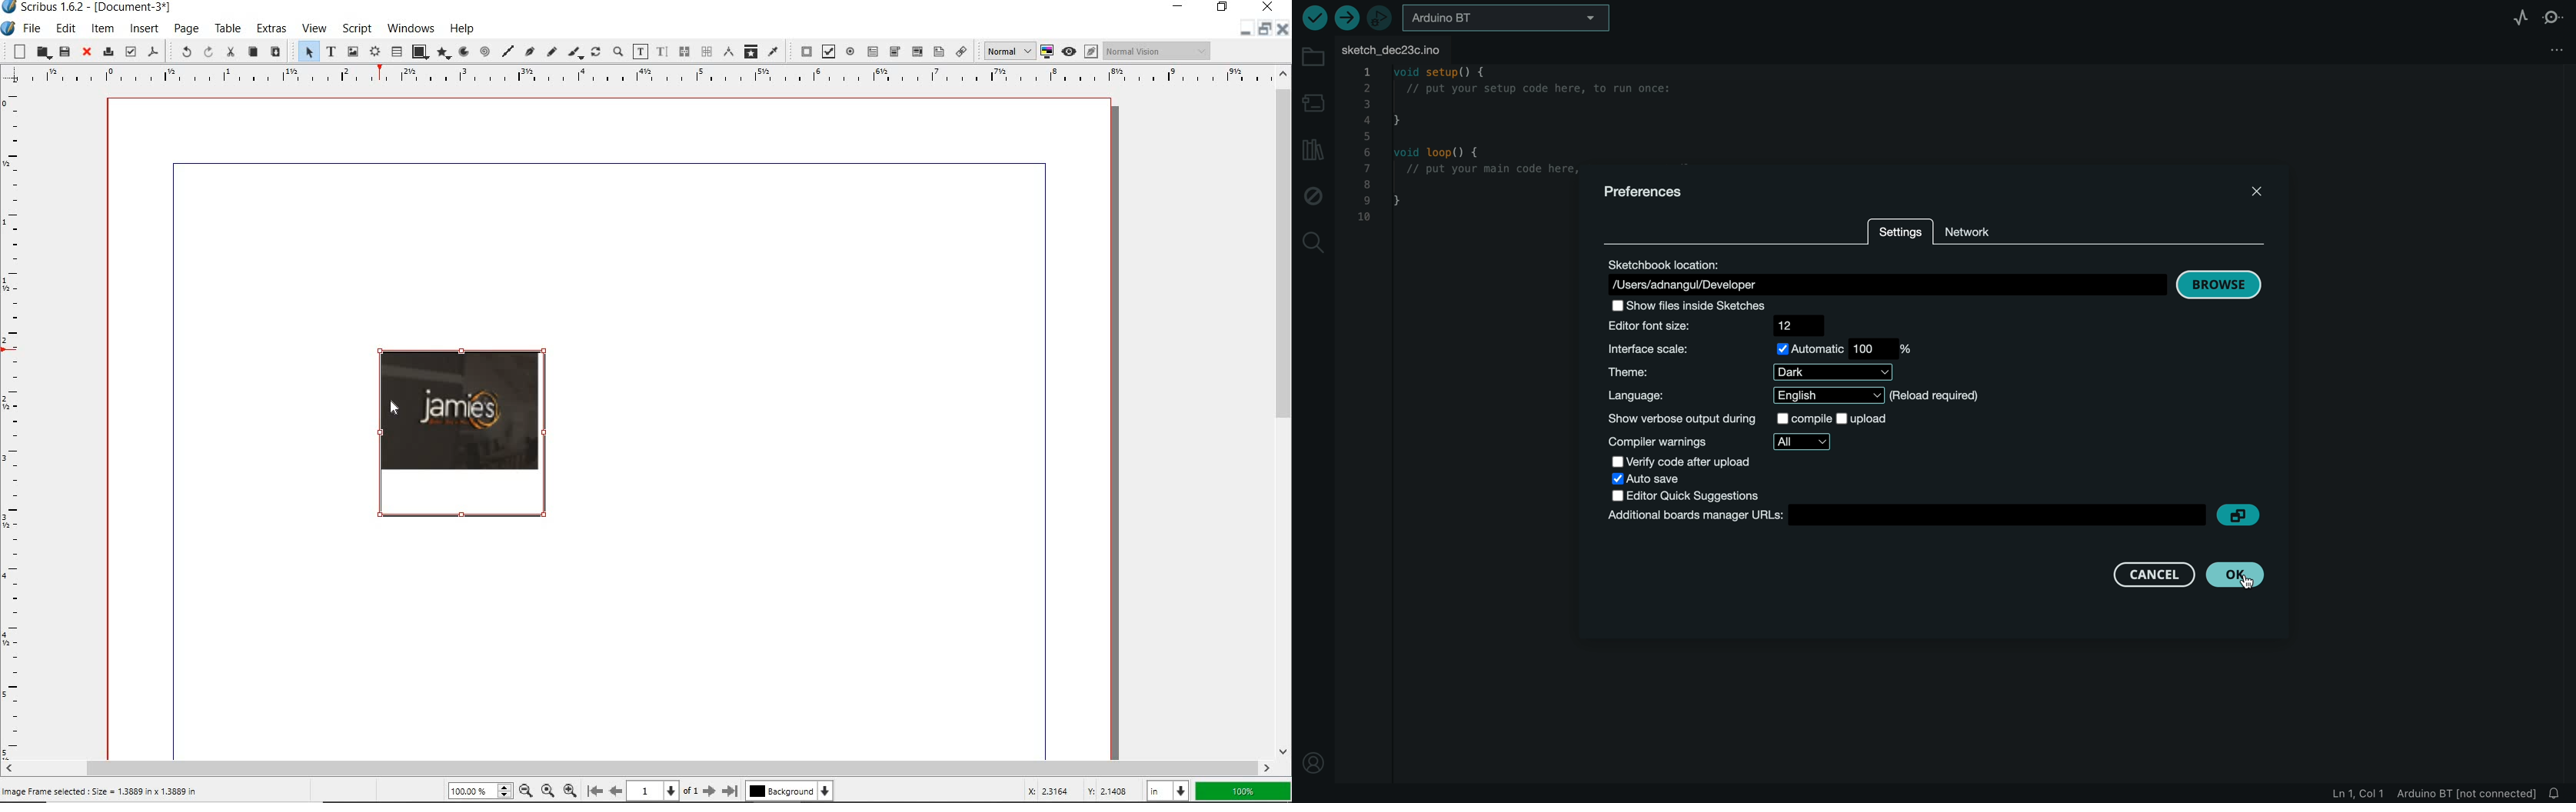  What do you see at coordinates (102, 791) in the screenshot?
I see `INSERT AN IMAGE FRAME` at bounding box center [102, 791].